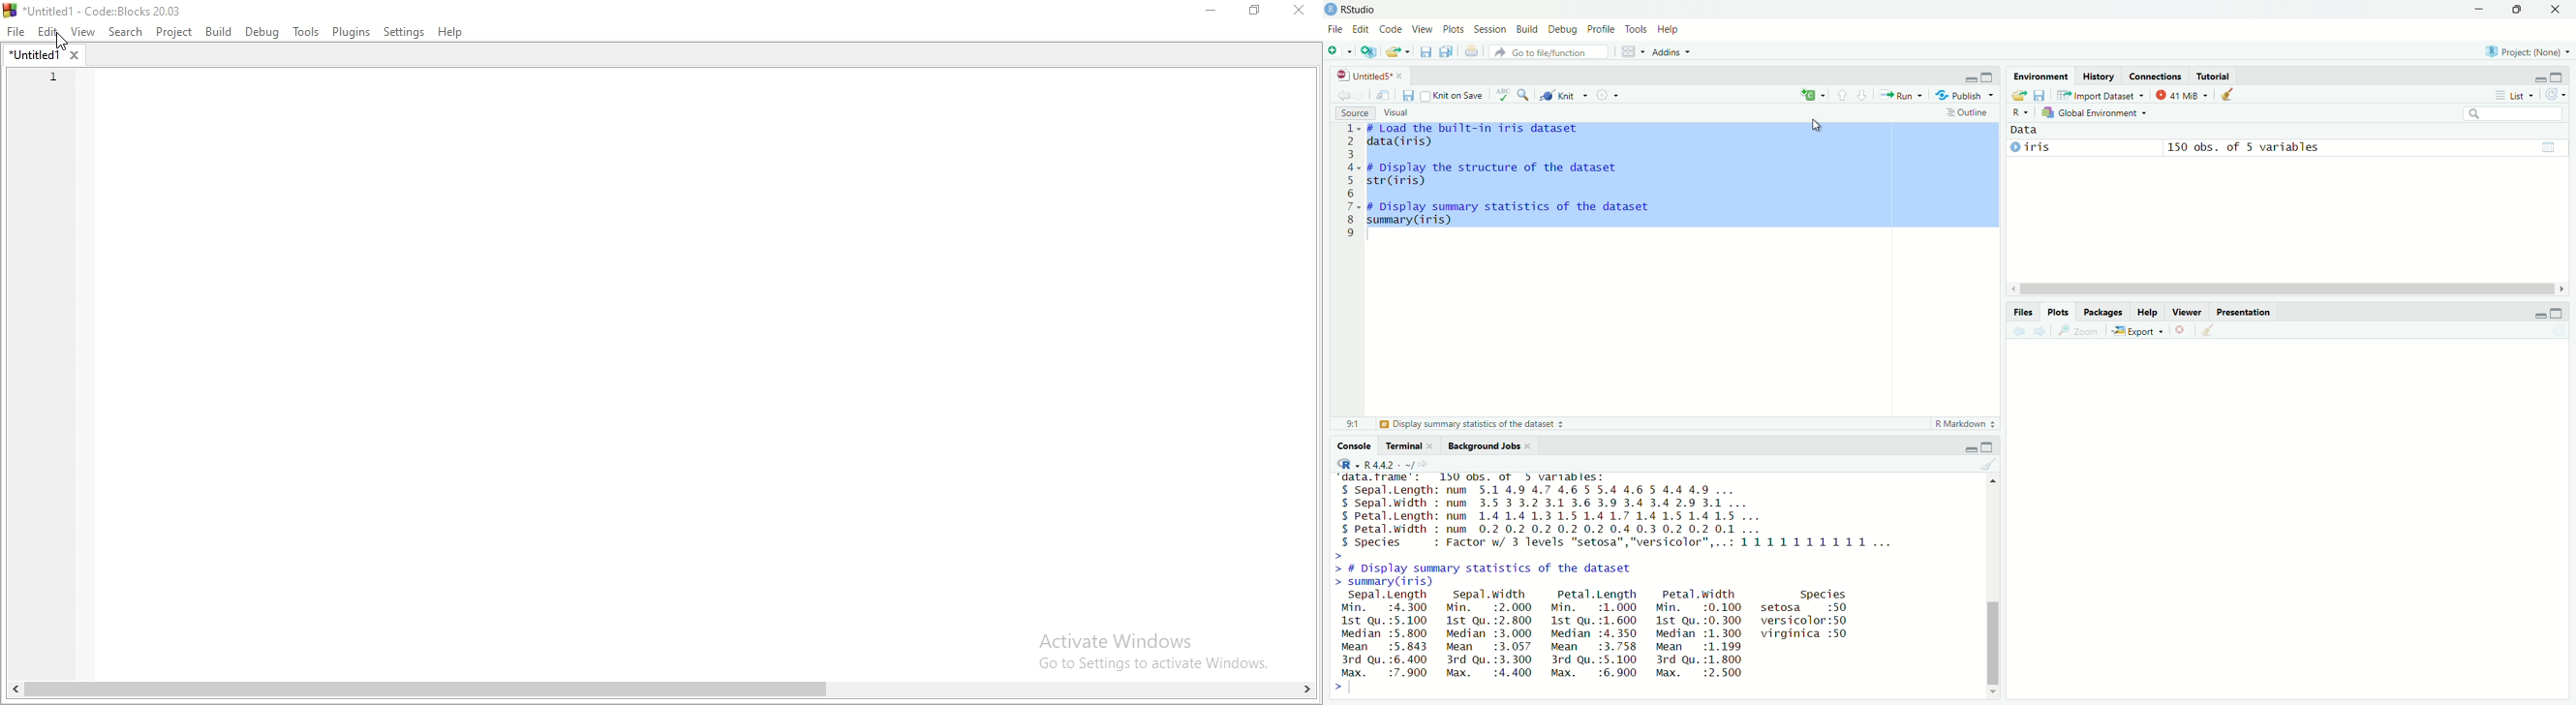  I want to click on List, so click(2513, 94).